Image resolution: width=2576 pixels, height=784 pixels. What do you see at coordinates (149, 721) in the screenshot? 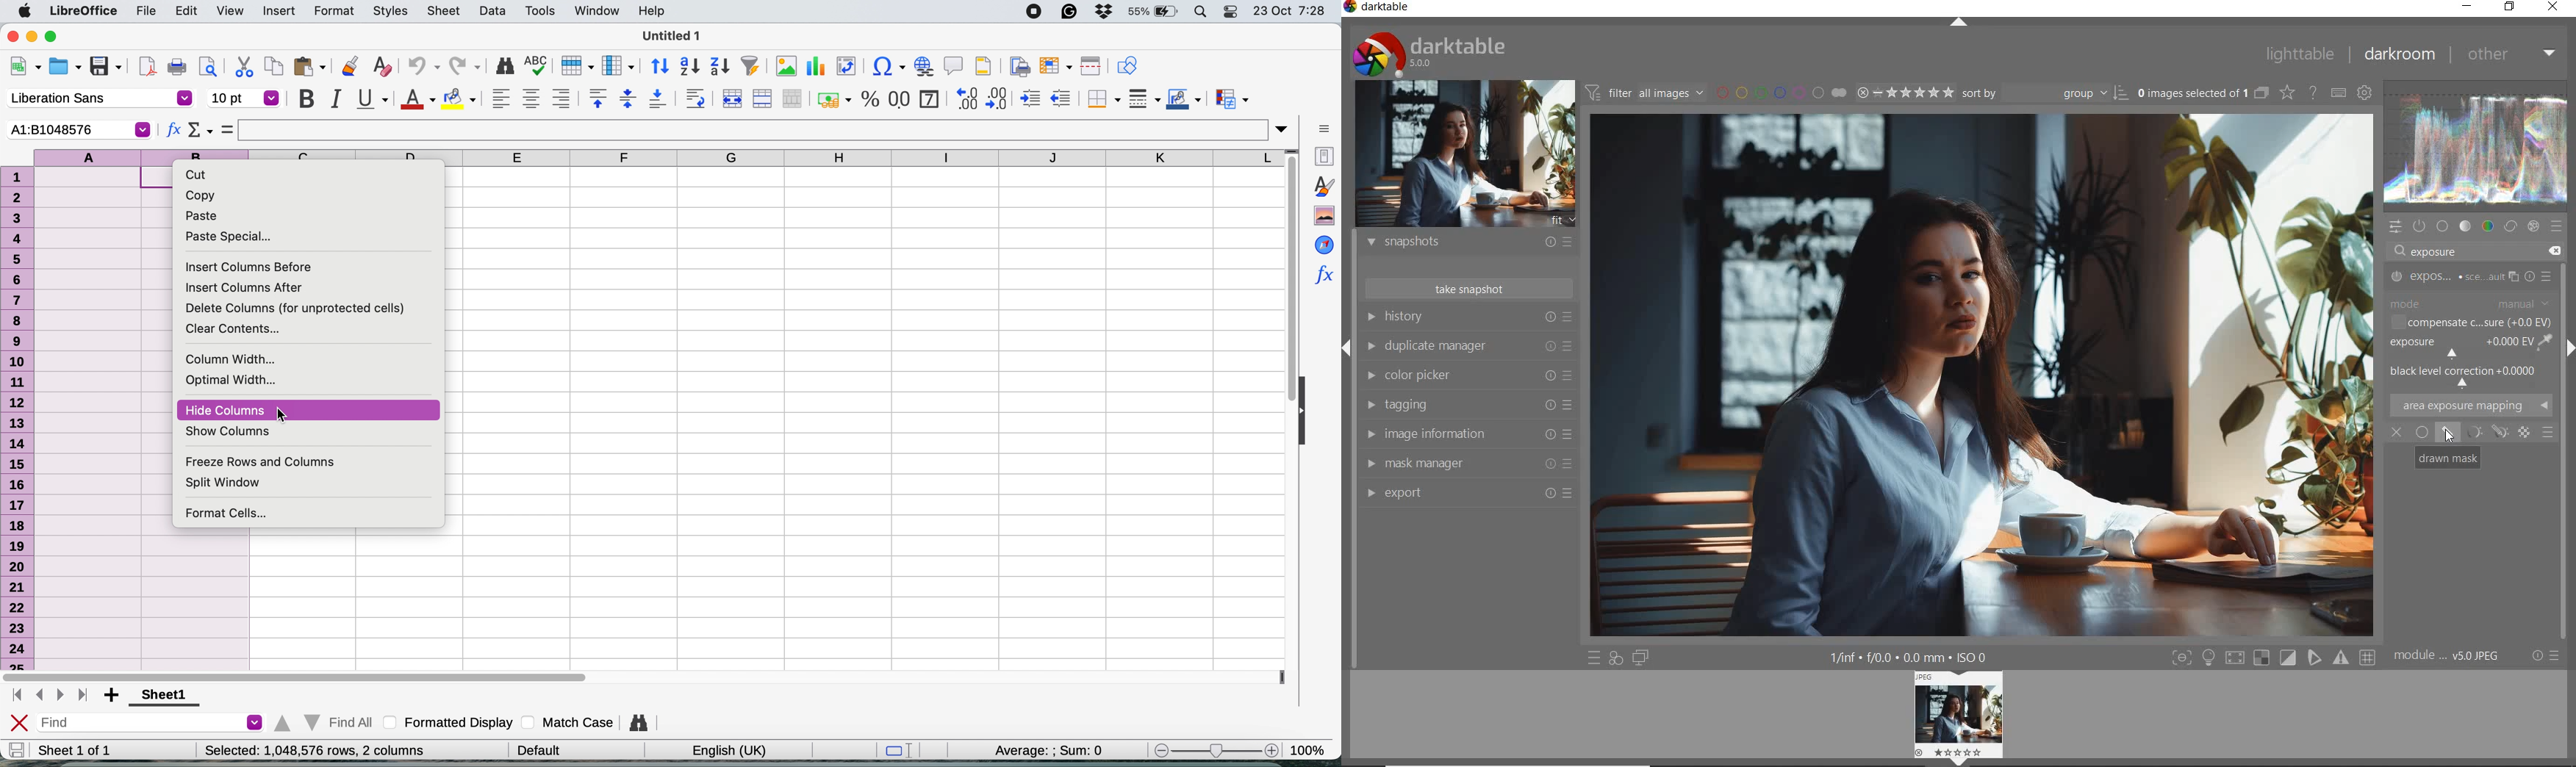
I see `find` at bounding box center [149, 721].